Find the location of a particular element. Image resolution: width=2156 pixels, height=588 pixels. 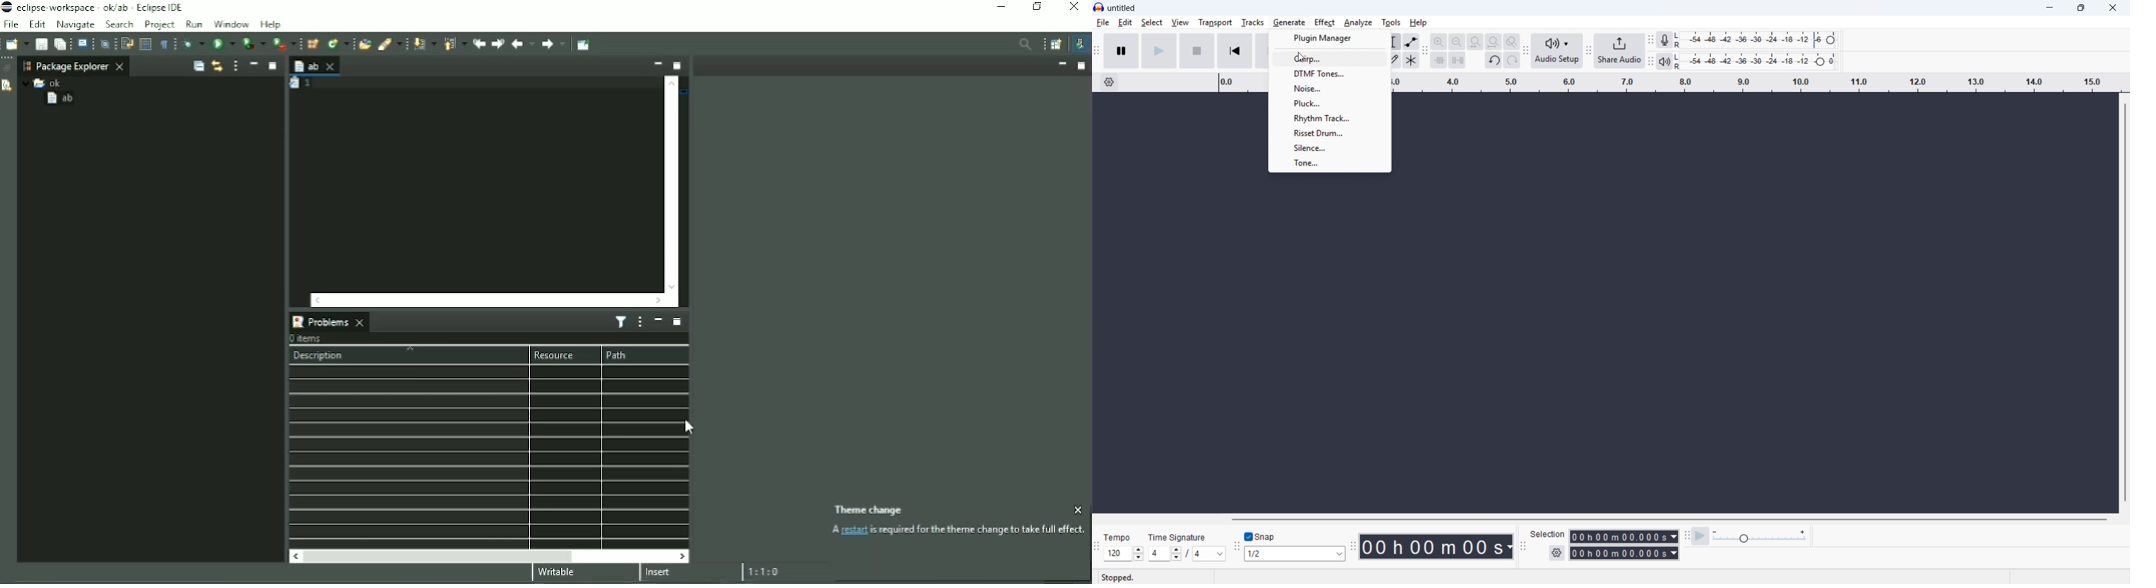

risset drum is located at coordinates (1329, 132).